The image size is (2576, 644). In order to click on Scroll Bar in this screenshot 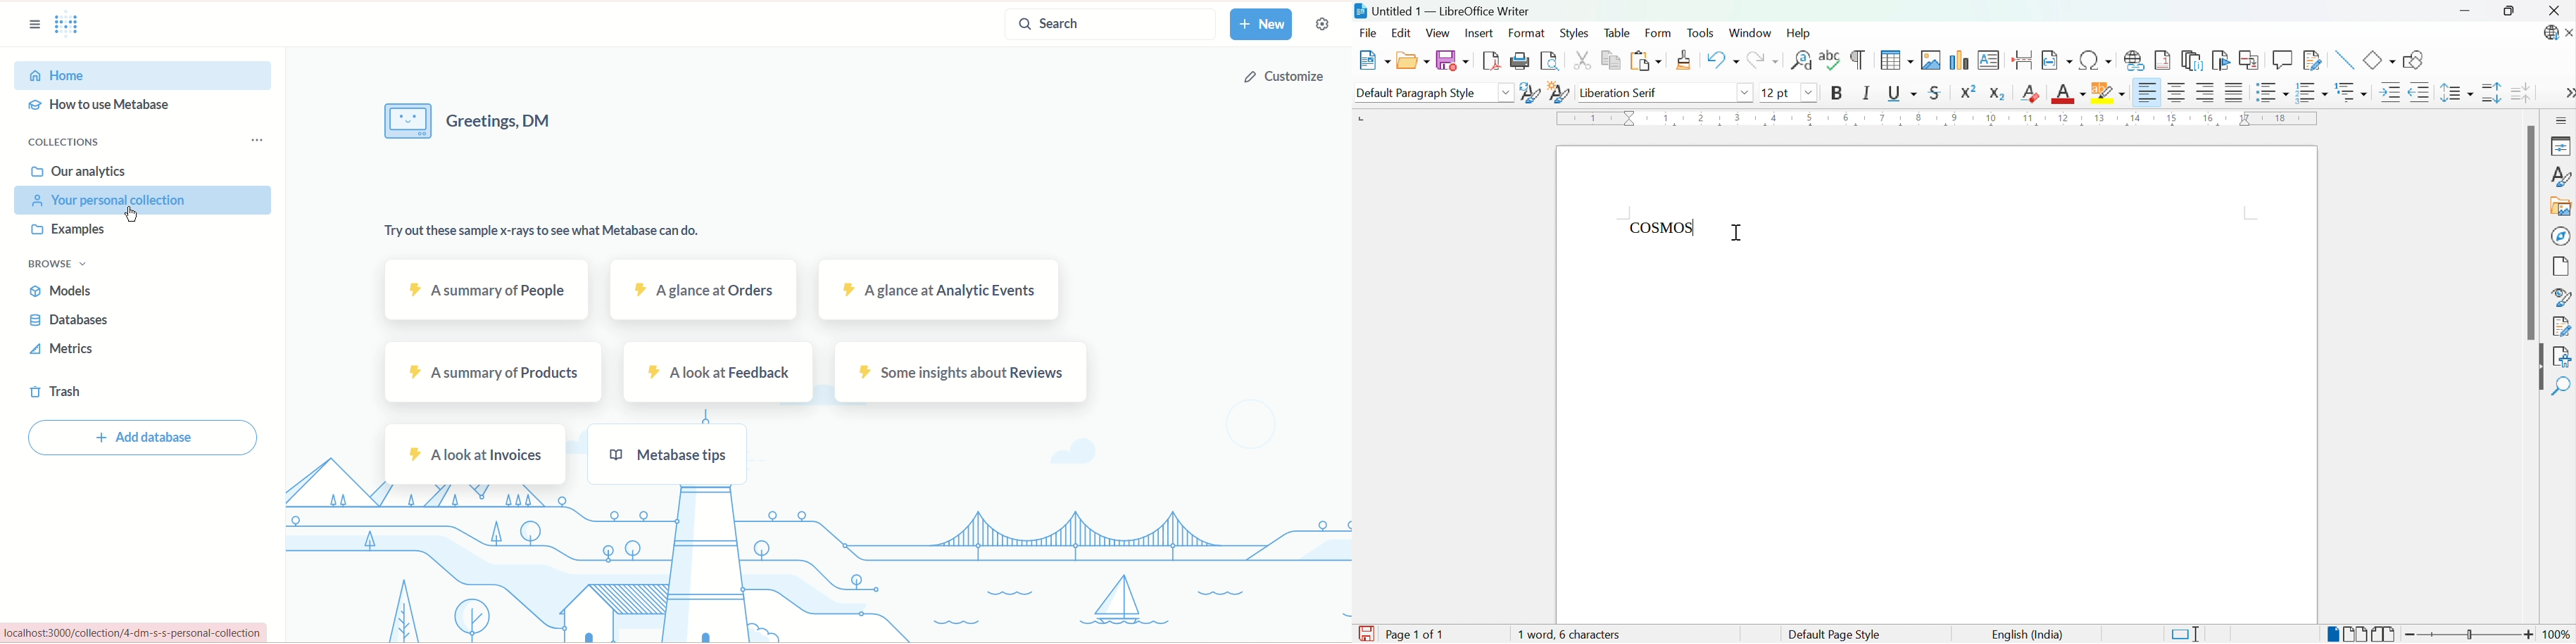, I will do `click(2529, 232)`.